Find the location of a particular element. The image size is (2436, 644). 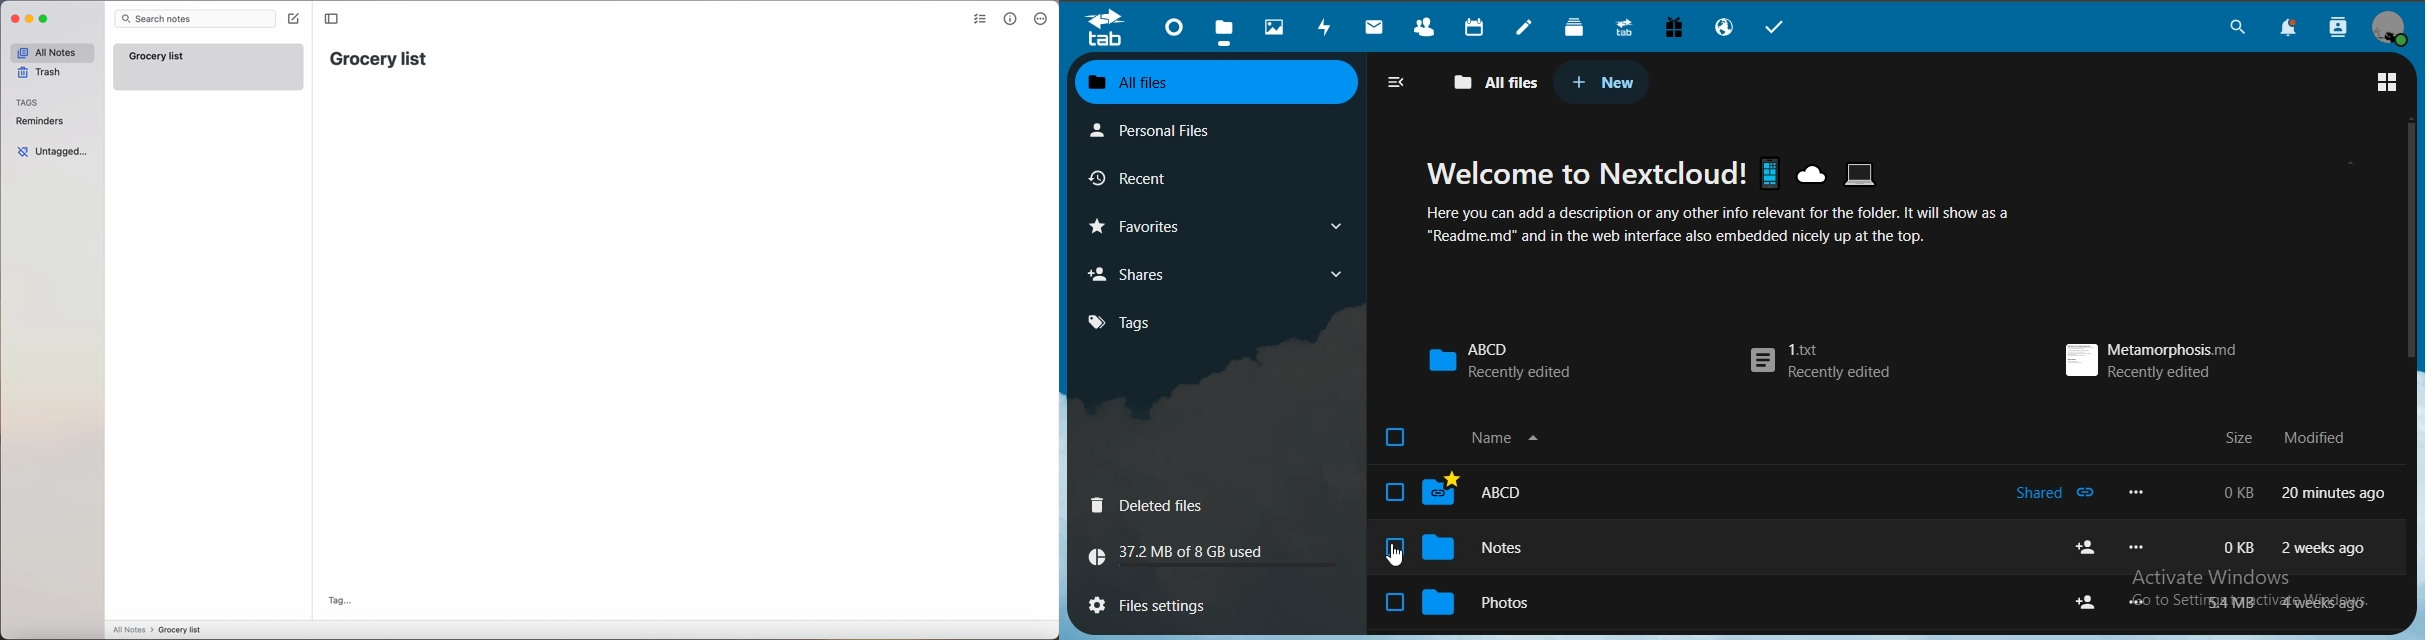

close app is located at coordinates (14, 19).